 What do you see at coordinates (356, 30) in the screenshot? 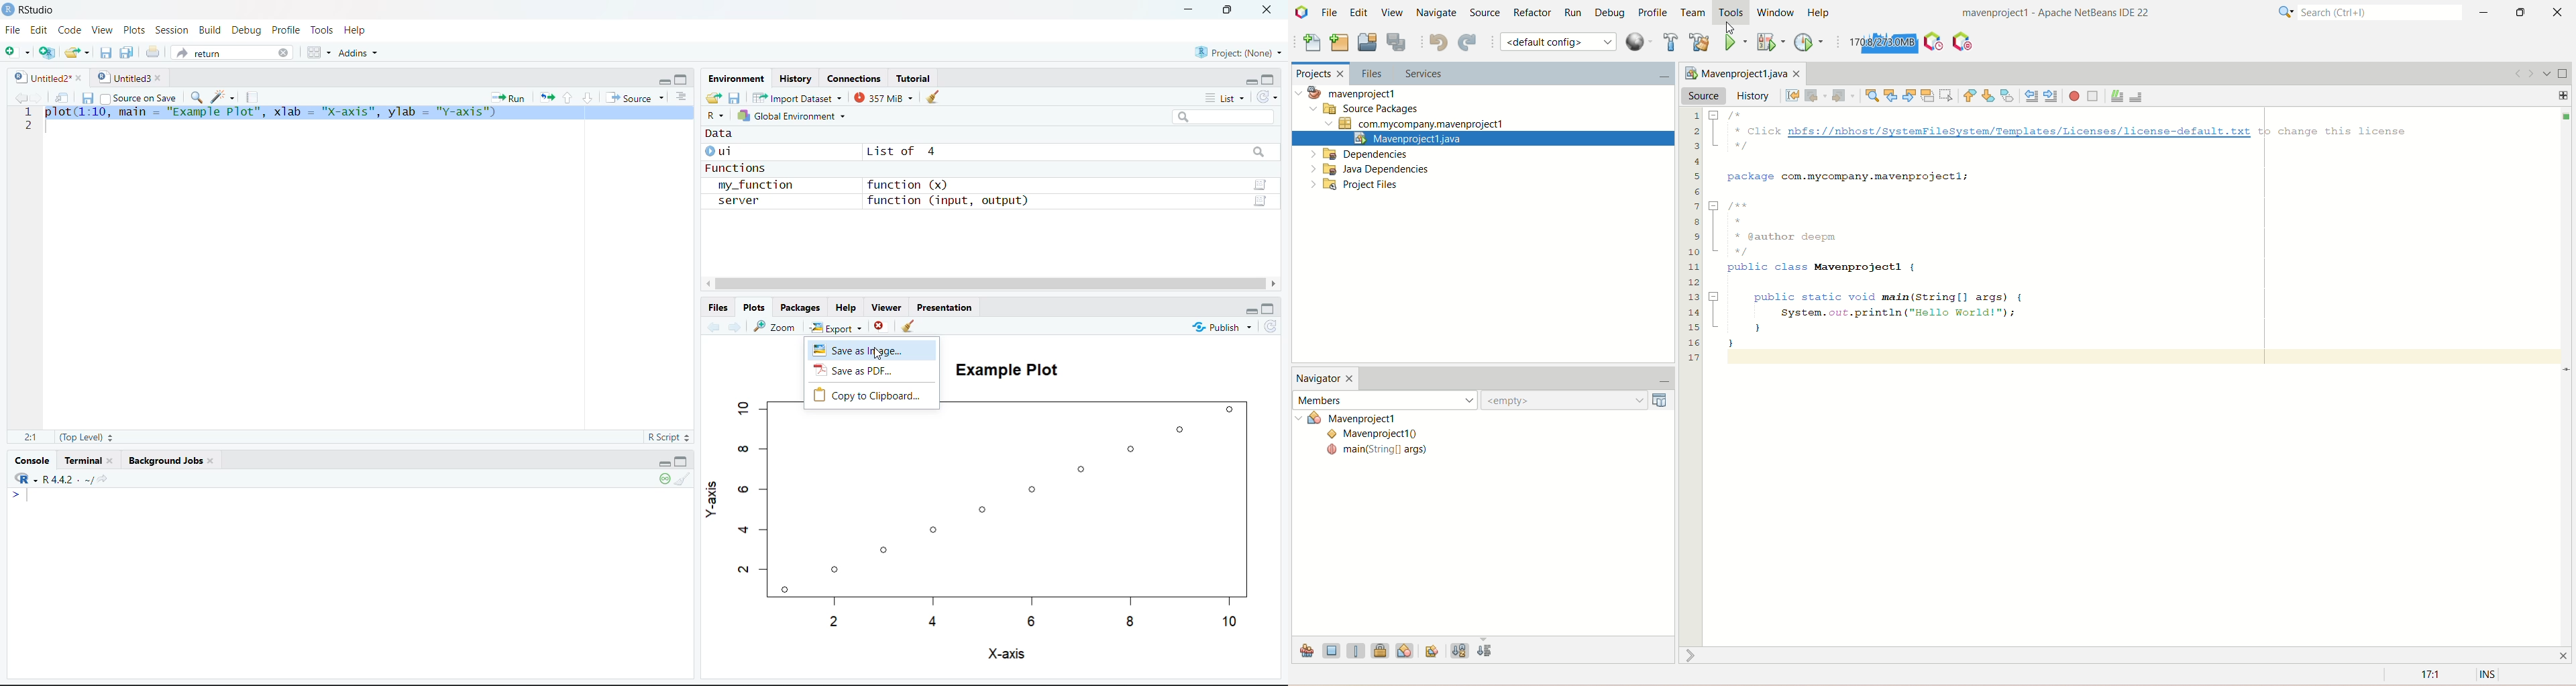
I see `Help` at bounding box center [356, 30].